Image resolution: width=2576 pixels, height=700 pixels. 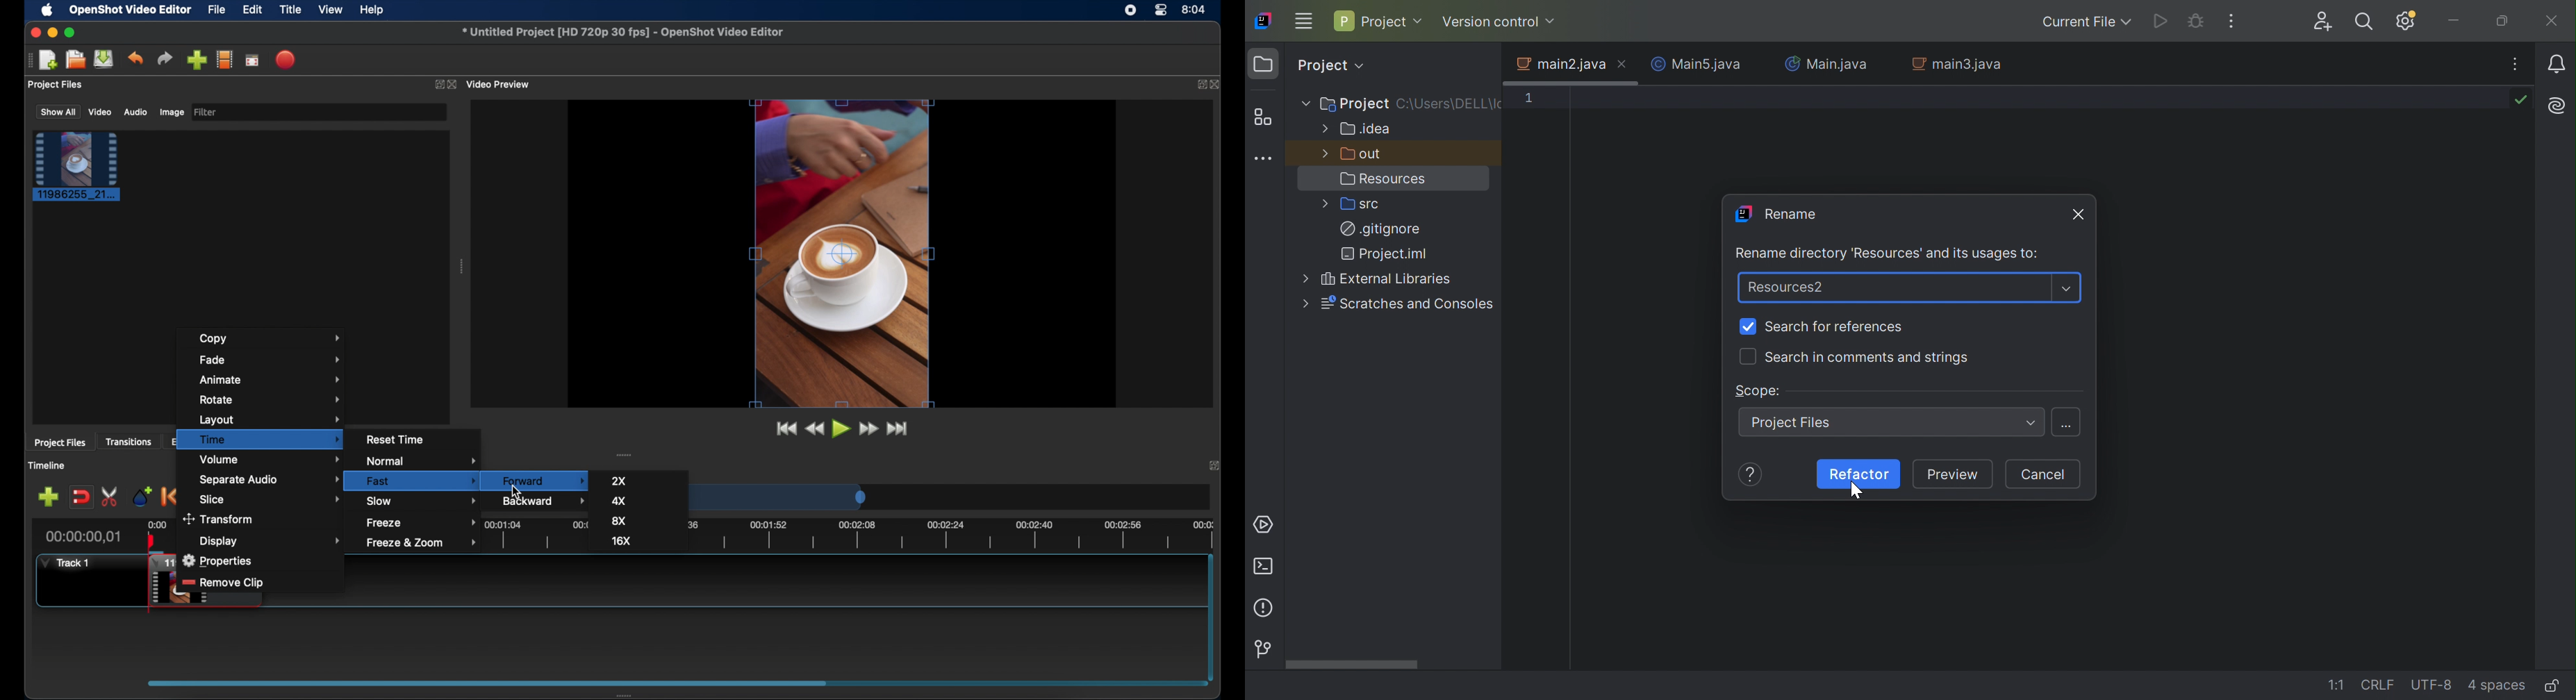 What do you see at coordinates (1194, 8) in the screenshot?
I see `time` at bounding box center [1194, 8].